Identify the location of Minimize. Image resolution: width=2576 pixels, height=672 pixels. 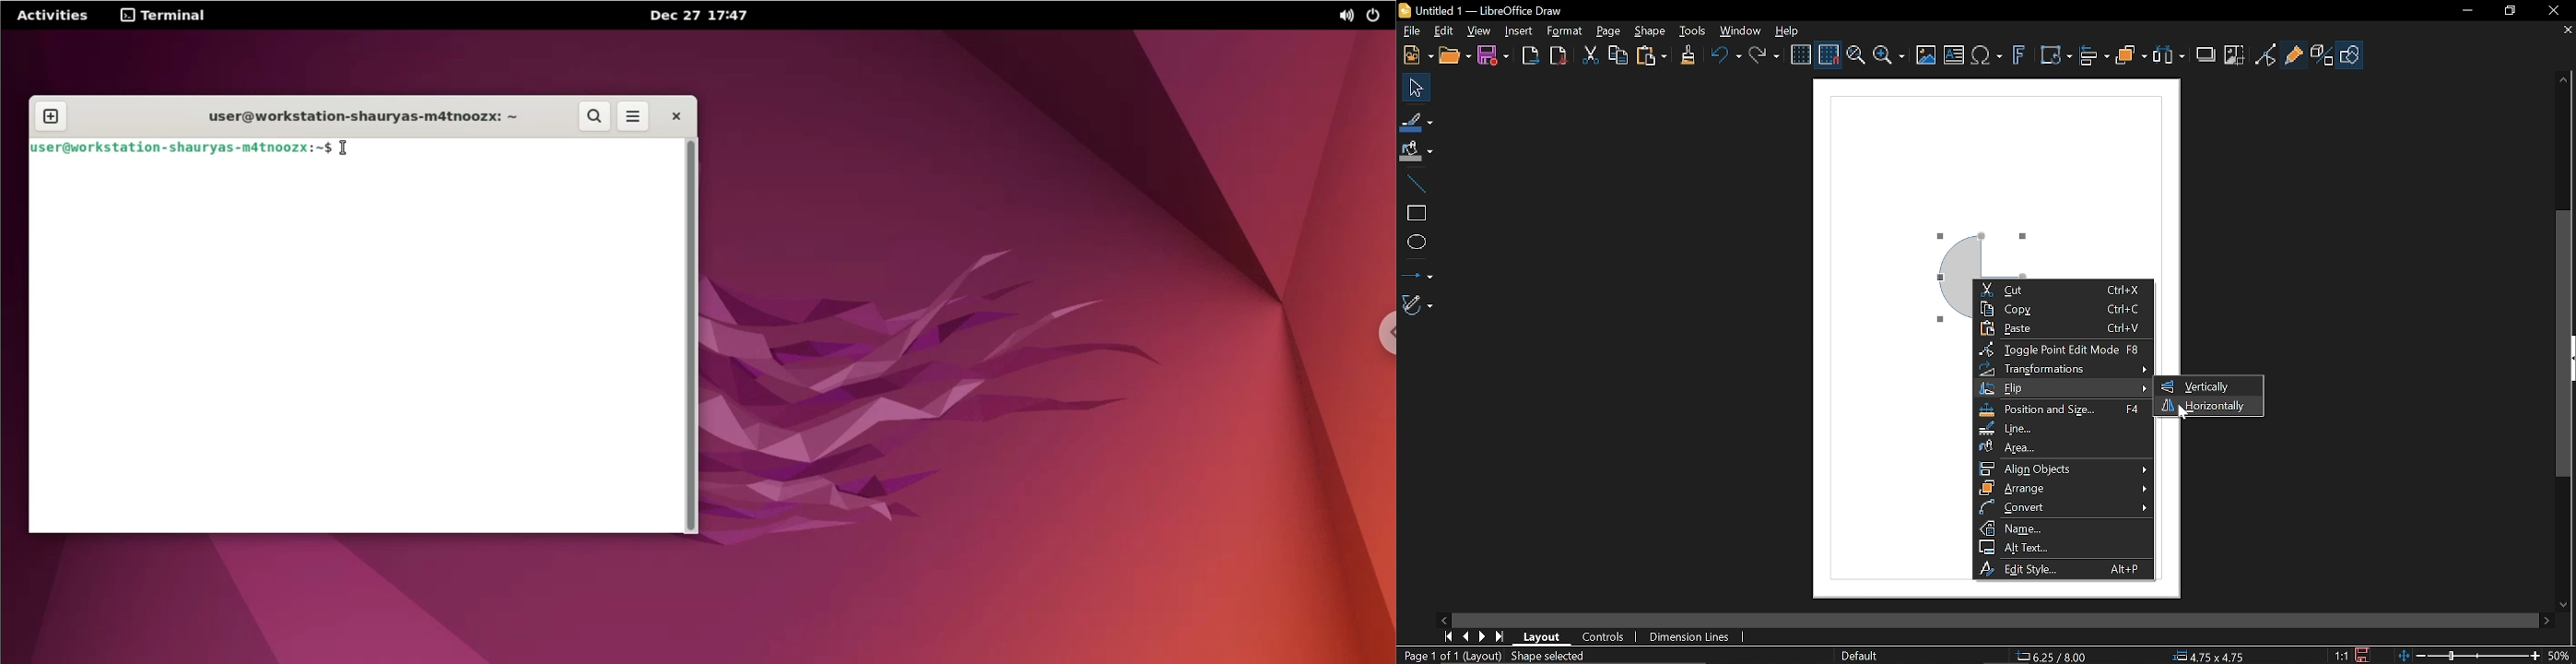
(2468, 11).